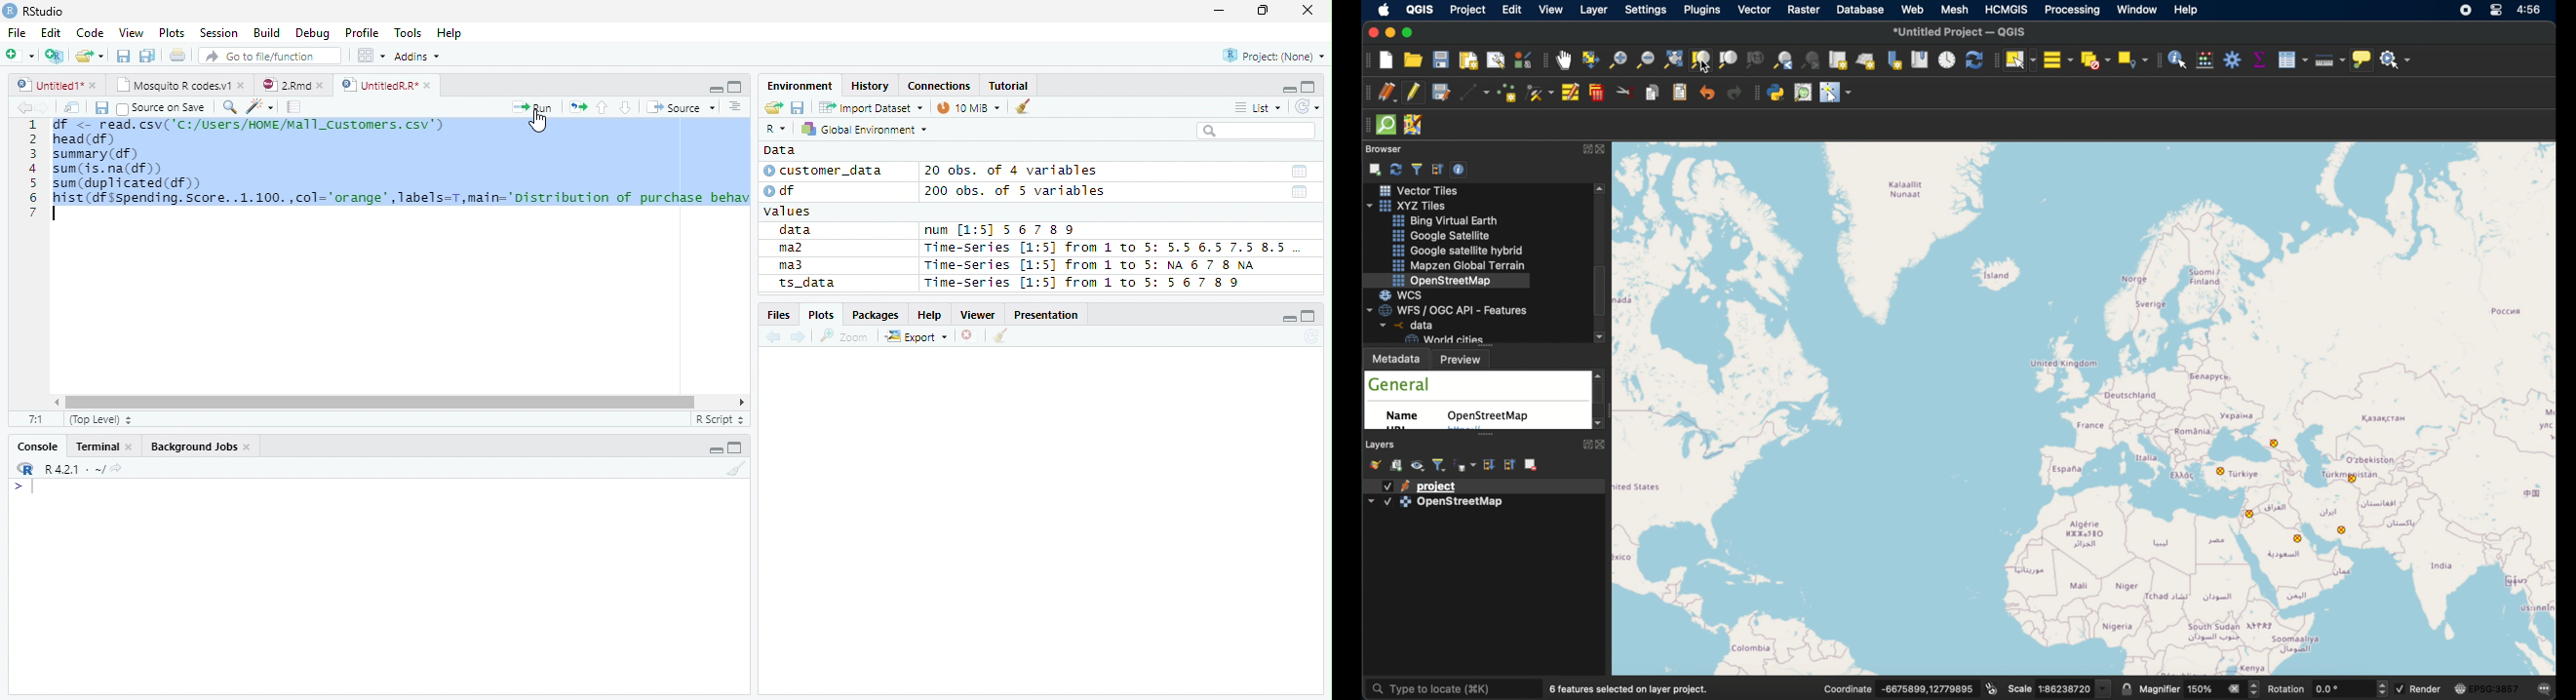 The image size is (2576, 700). I want to click on Environment, so click(801, 86).